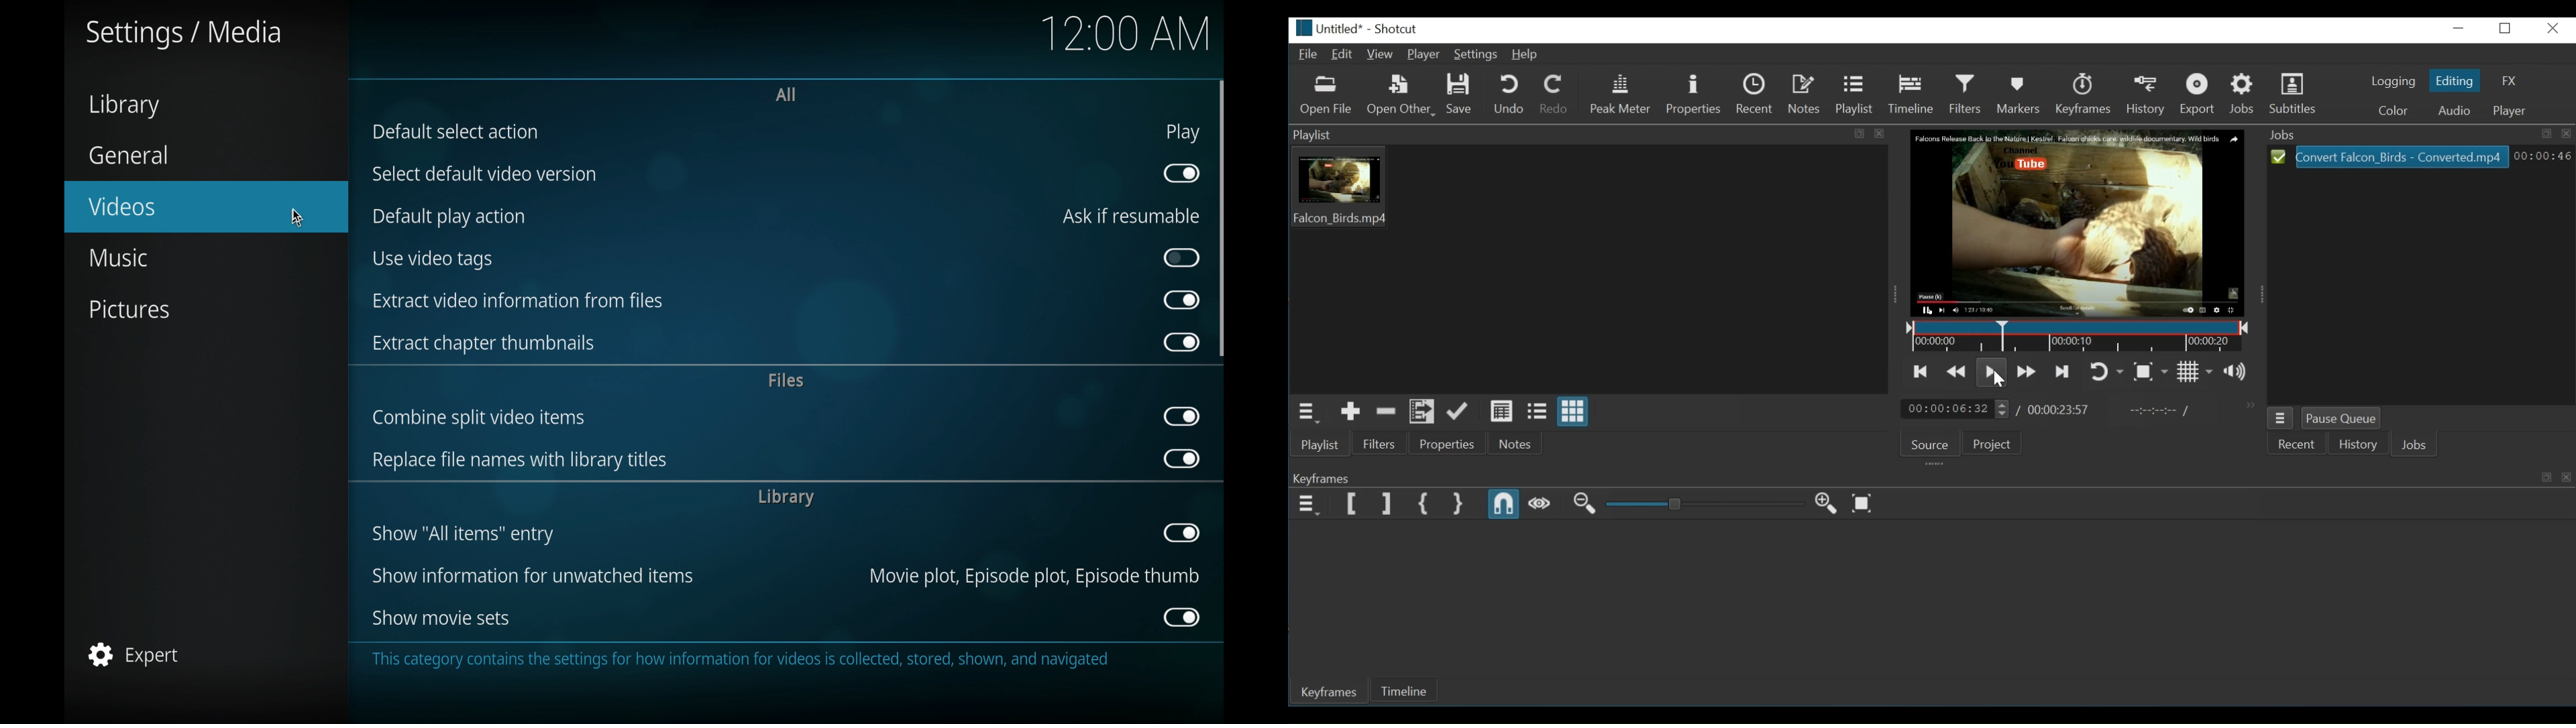 The height and width of the screenshot is (728, 2576). I want to click on Timeline, so click(1911, 93).